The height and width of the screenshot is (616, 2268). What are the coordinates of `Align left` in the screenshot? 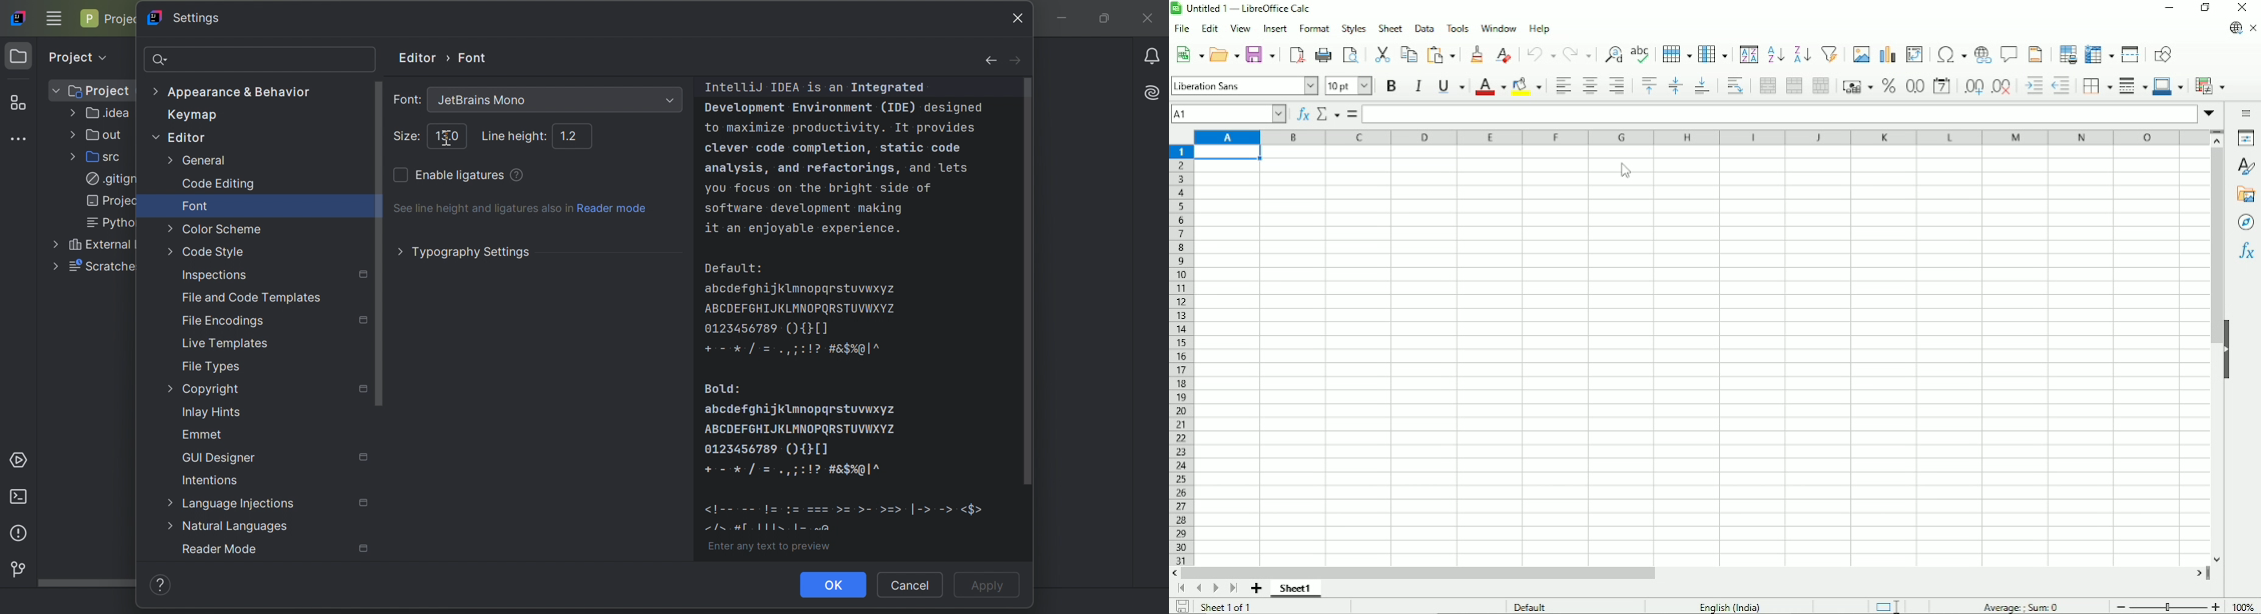 It's located at (1563, 86).